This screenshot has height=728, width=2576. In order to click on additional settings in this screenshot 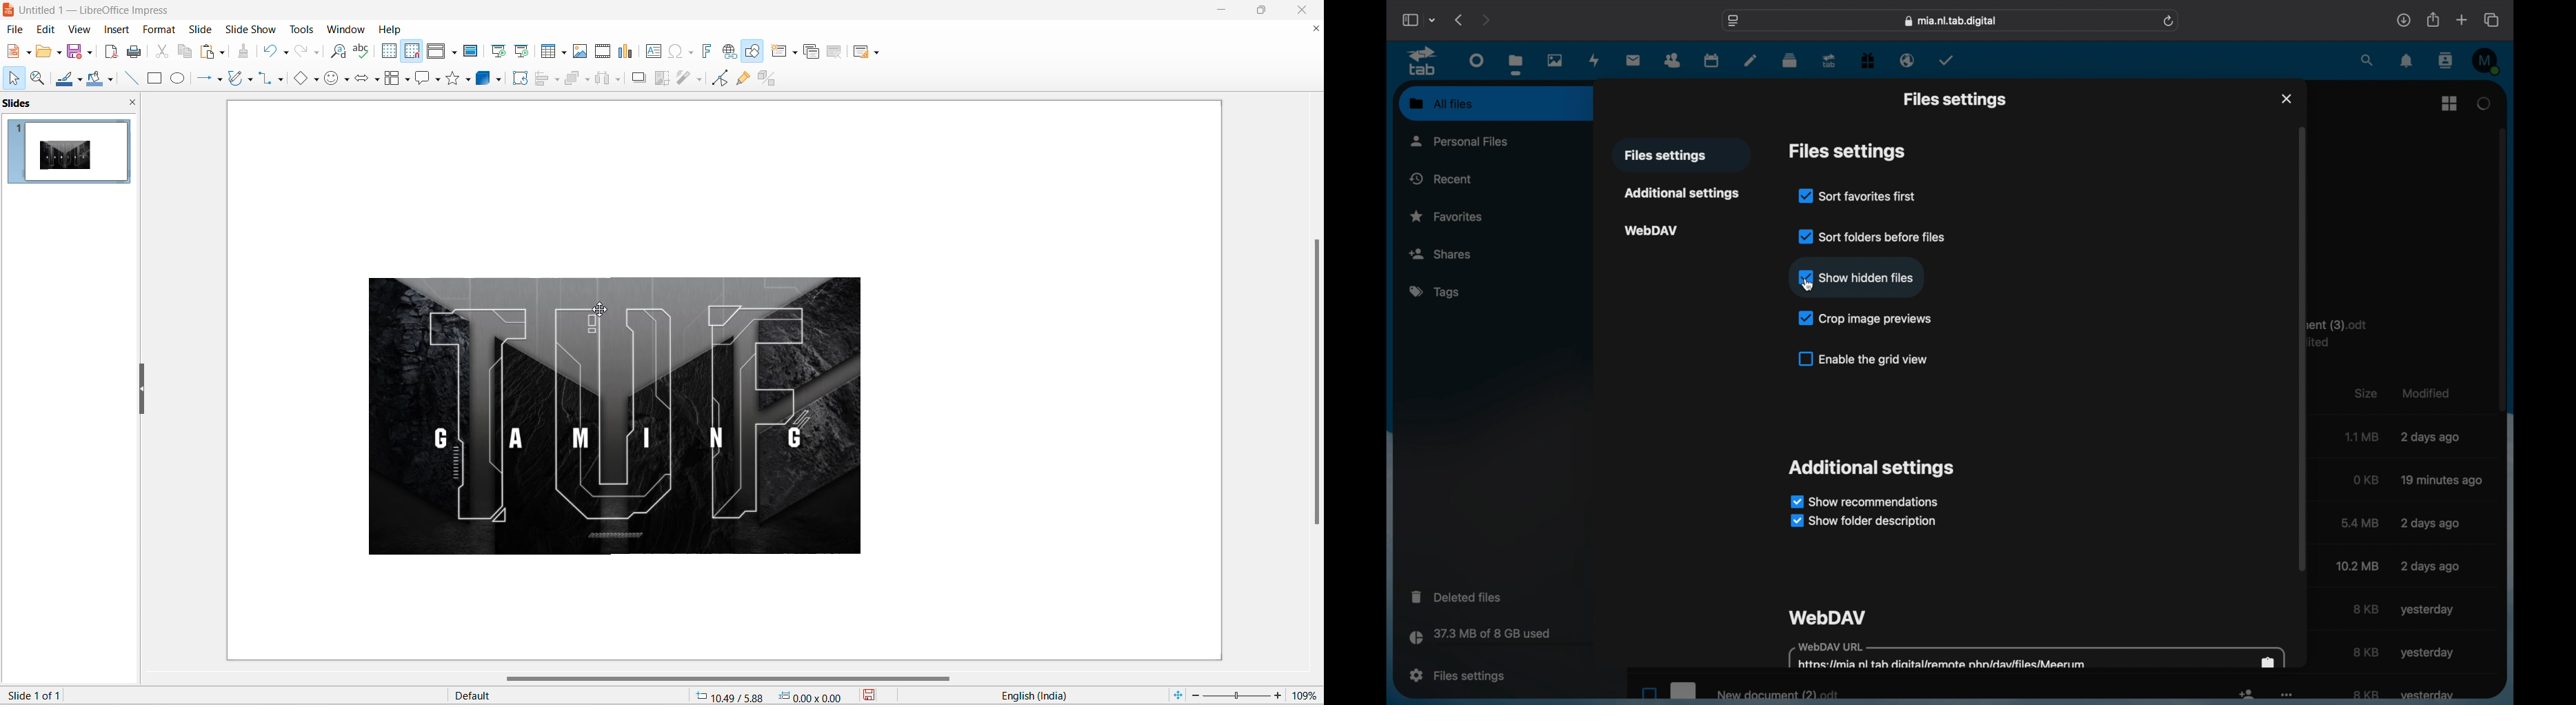, I will do `click(1683, 193)`.